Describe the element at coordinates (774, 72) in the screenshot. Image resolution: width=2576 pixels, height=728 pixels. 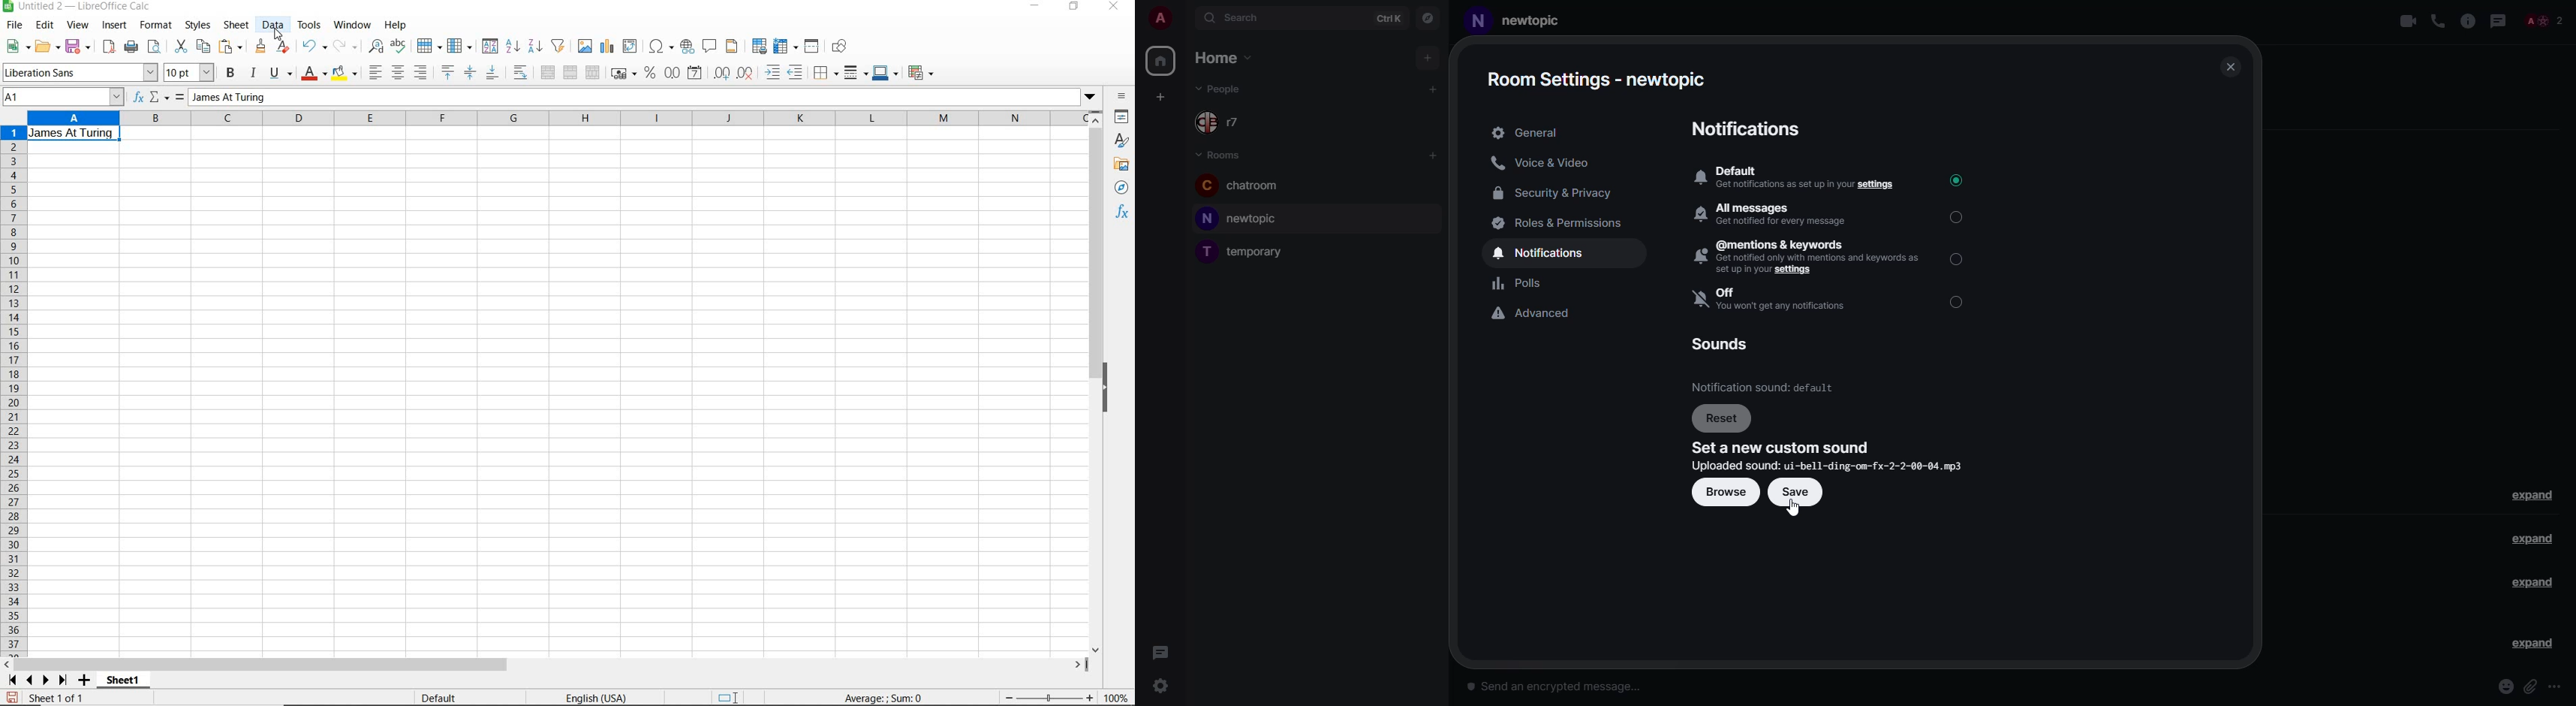
I see `increase indent` at that location.